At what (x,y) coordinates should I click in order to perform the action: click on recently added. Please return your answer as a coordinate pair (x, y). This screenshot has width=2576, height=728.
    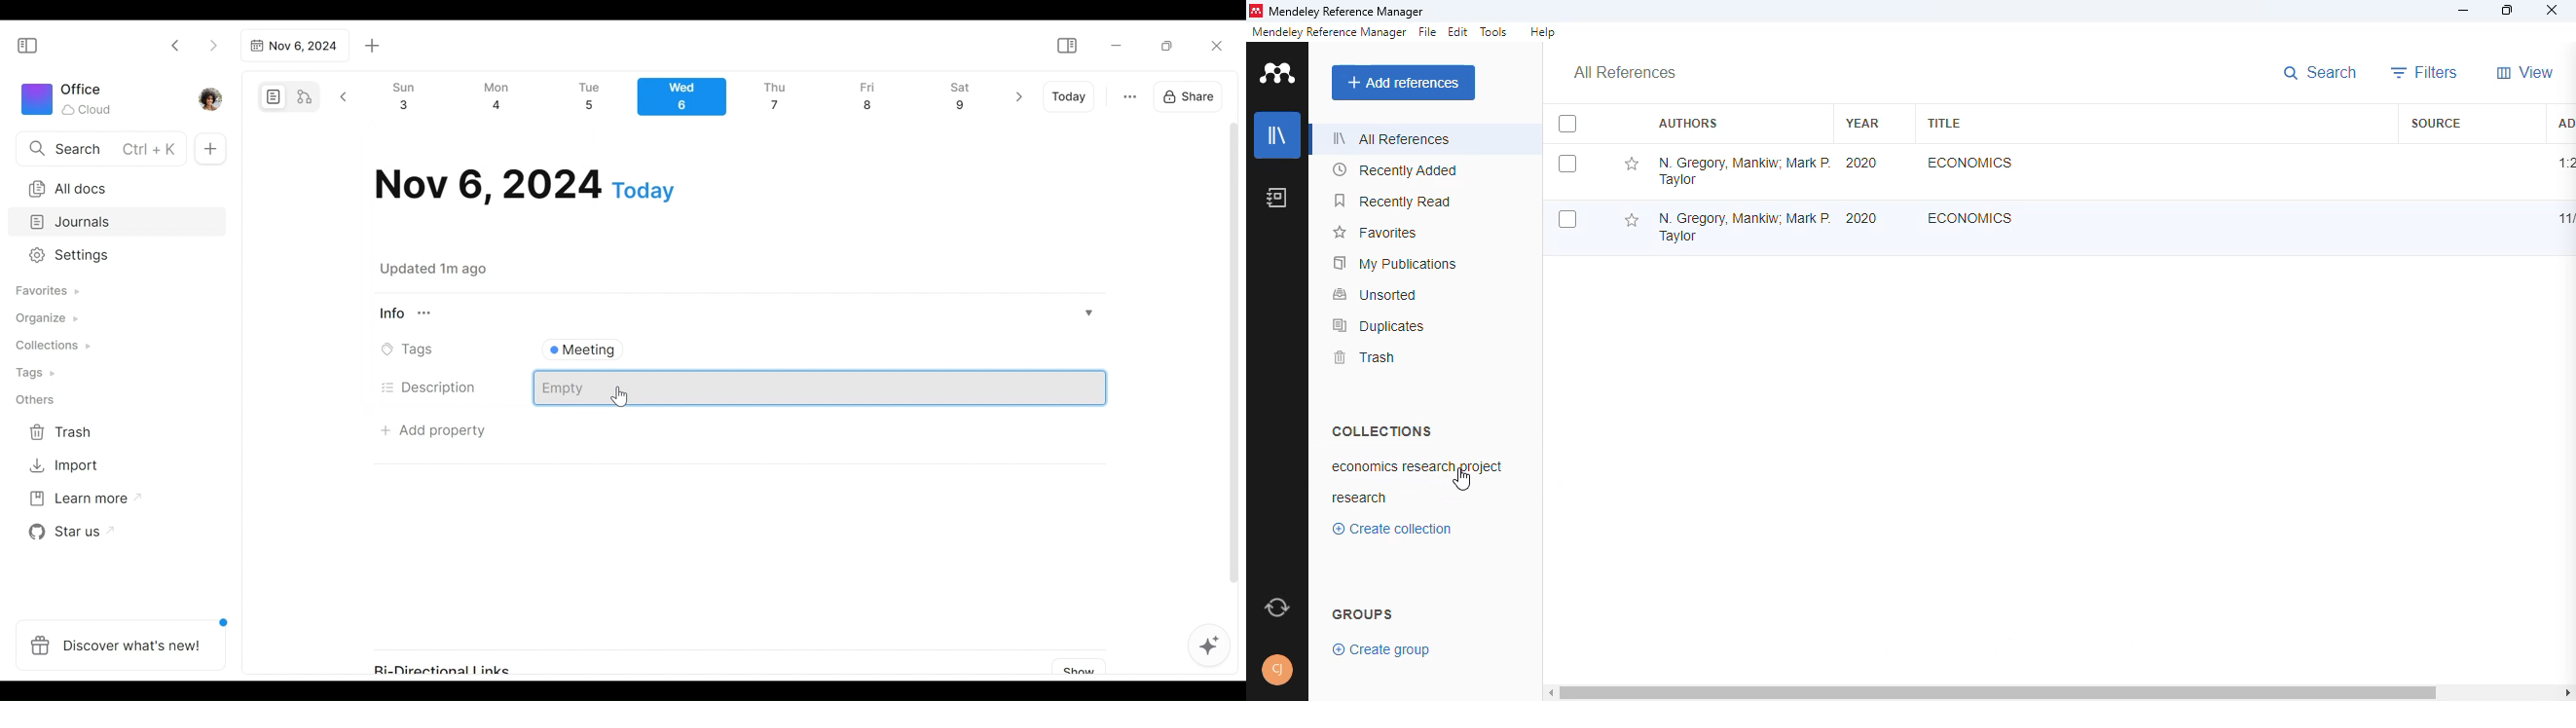
    Looking at the image, I should click on (1396, 170).